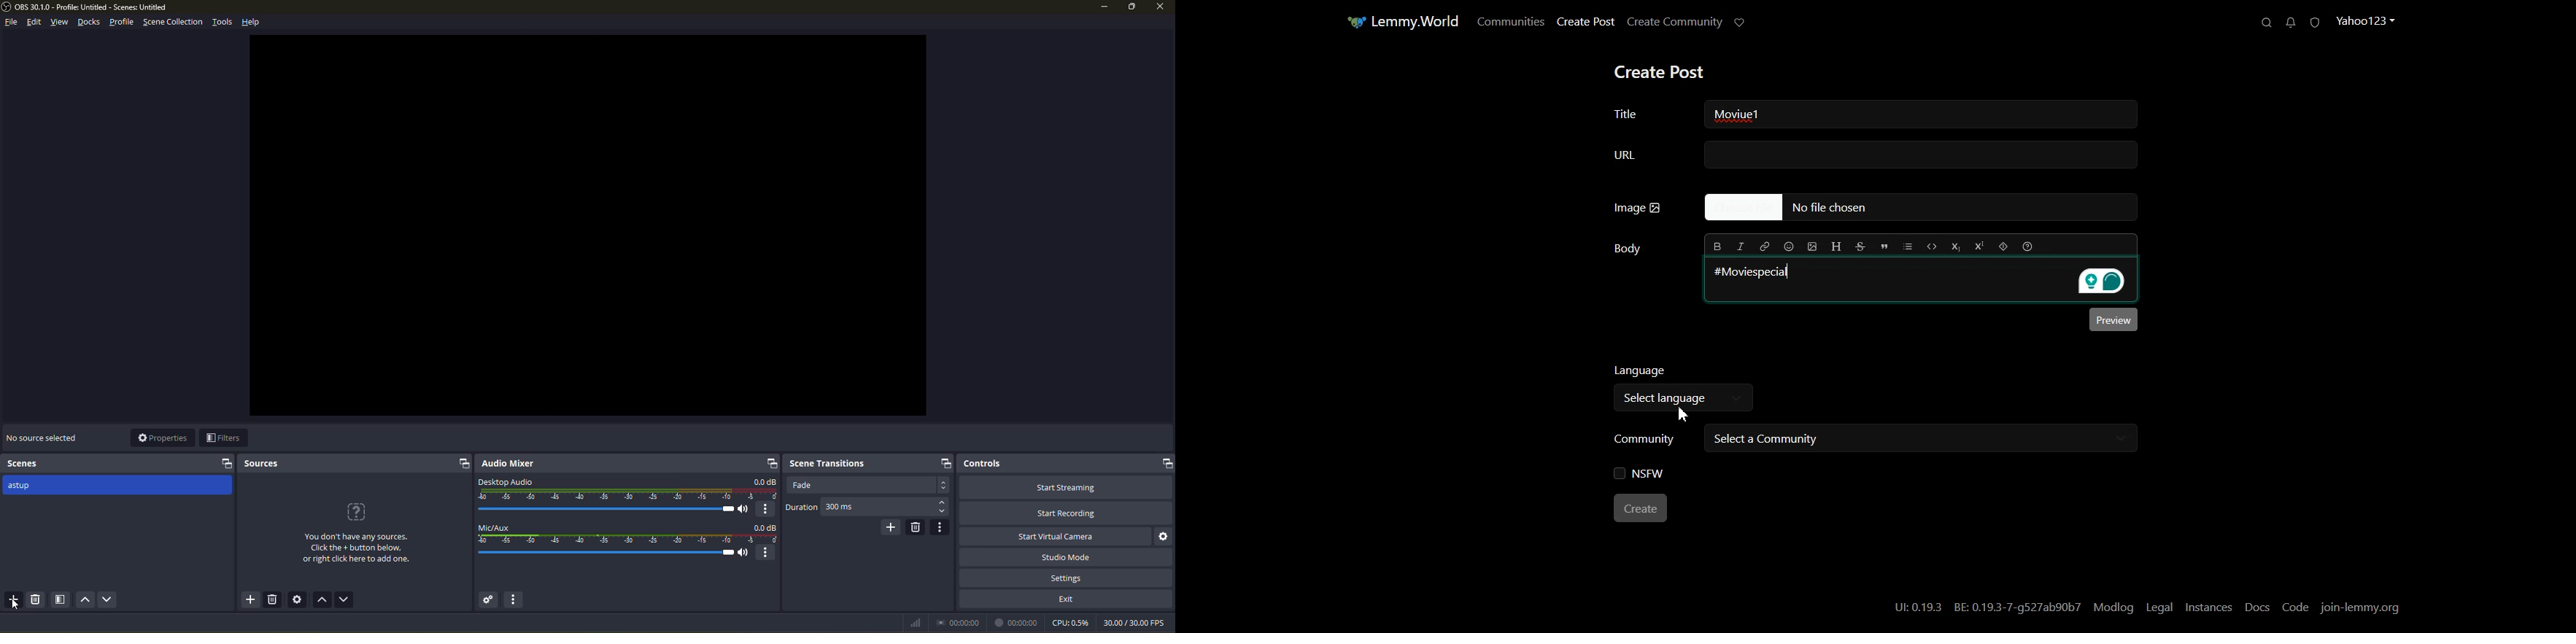 The image size is (2576, 644). Describe the element at coordinates (1166, 462) in the screenshot. I see `expand` at that location.